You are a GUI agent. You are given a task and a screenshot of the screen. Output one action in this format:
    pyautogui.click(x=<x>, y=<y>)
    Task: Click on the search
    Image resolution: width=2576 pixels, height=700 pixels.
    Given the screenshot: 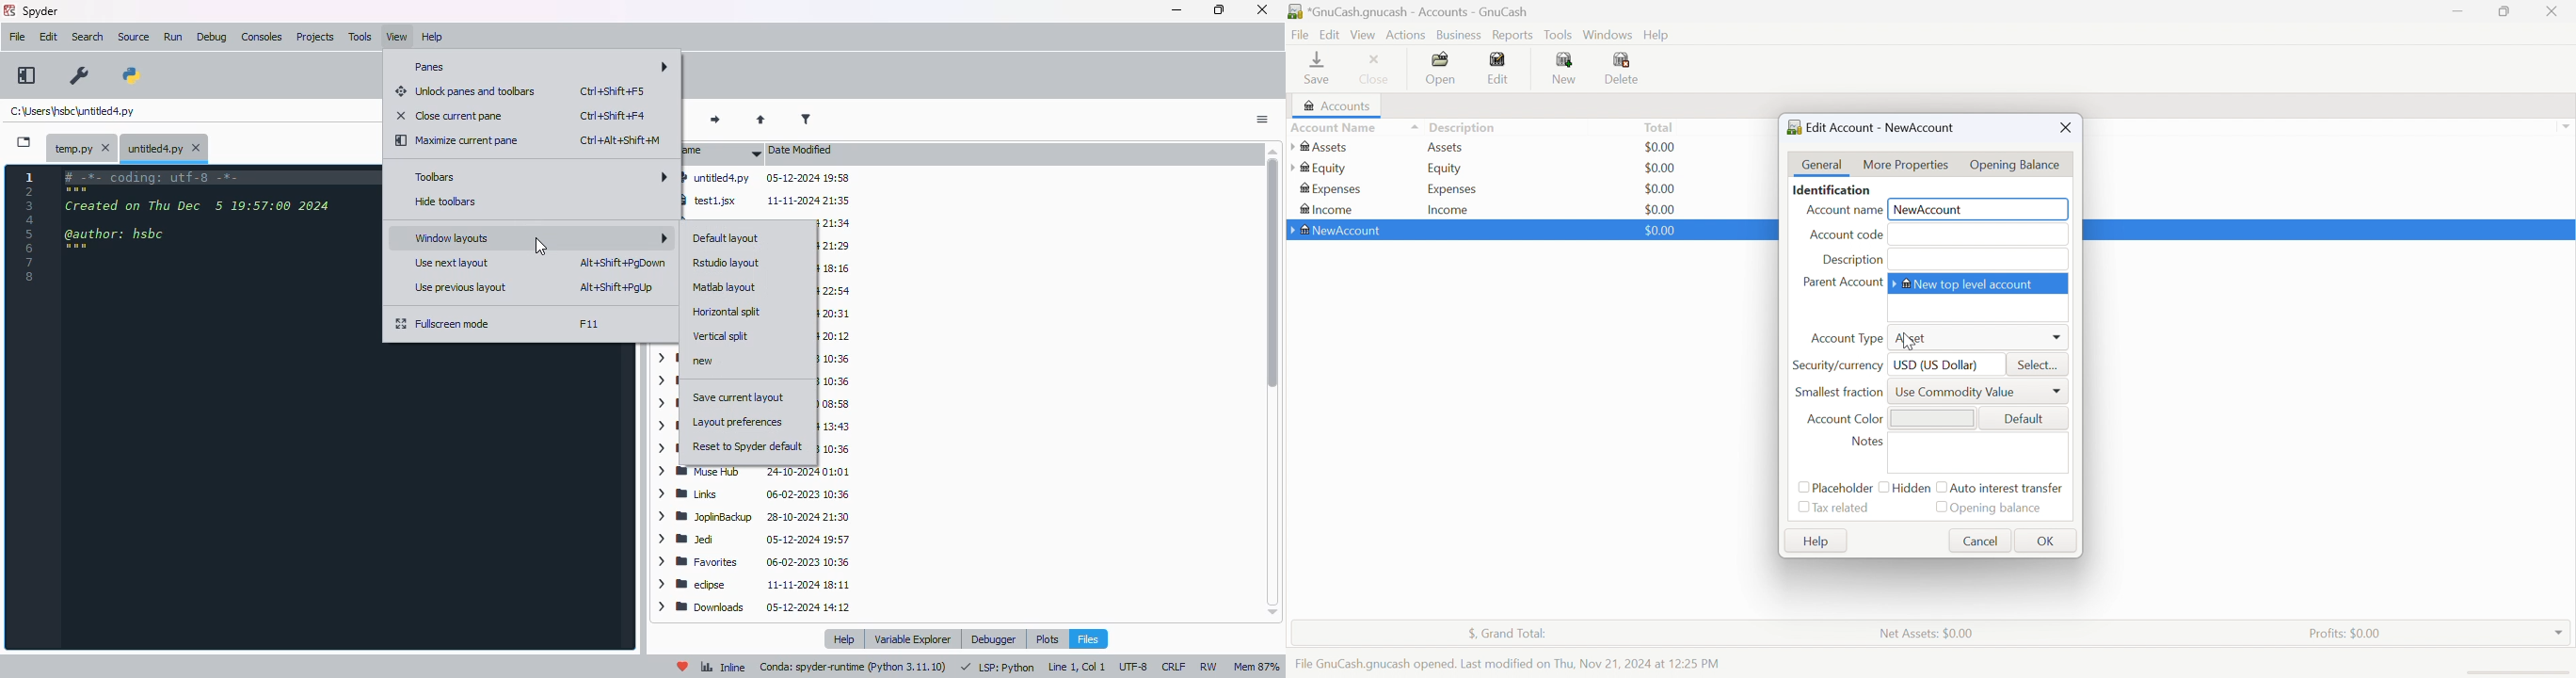 What is the action you would take?
    pyautogui.click(x=88, y=37)
    